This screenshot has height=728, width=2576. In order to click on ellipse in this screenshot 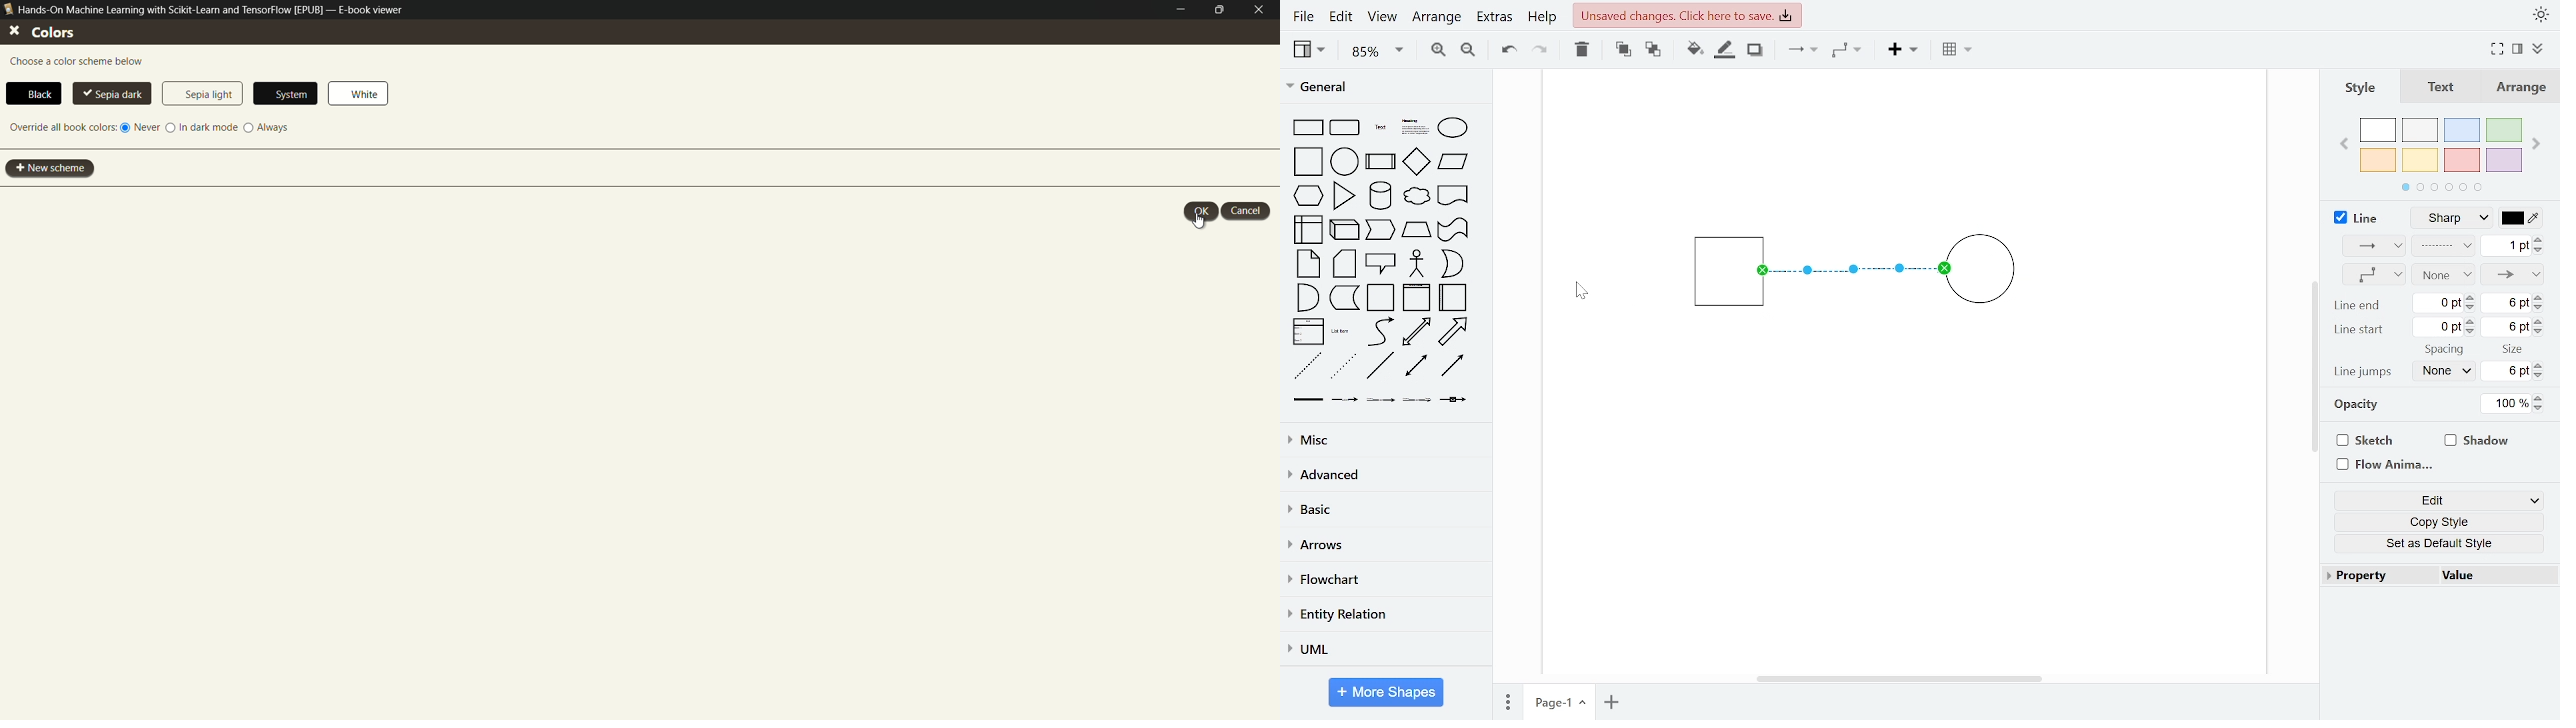, I will do `click(1457, 129)`.